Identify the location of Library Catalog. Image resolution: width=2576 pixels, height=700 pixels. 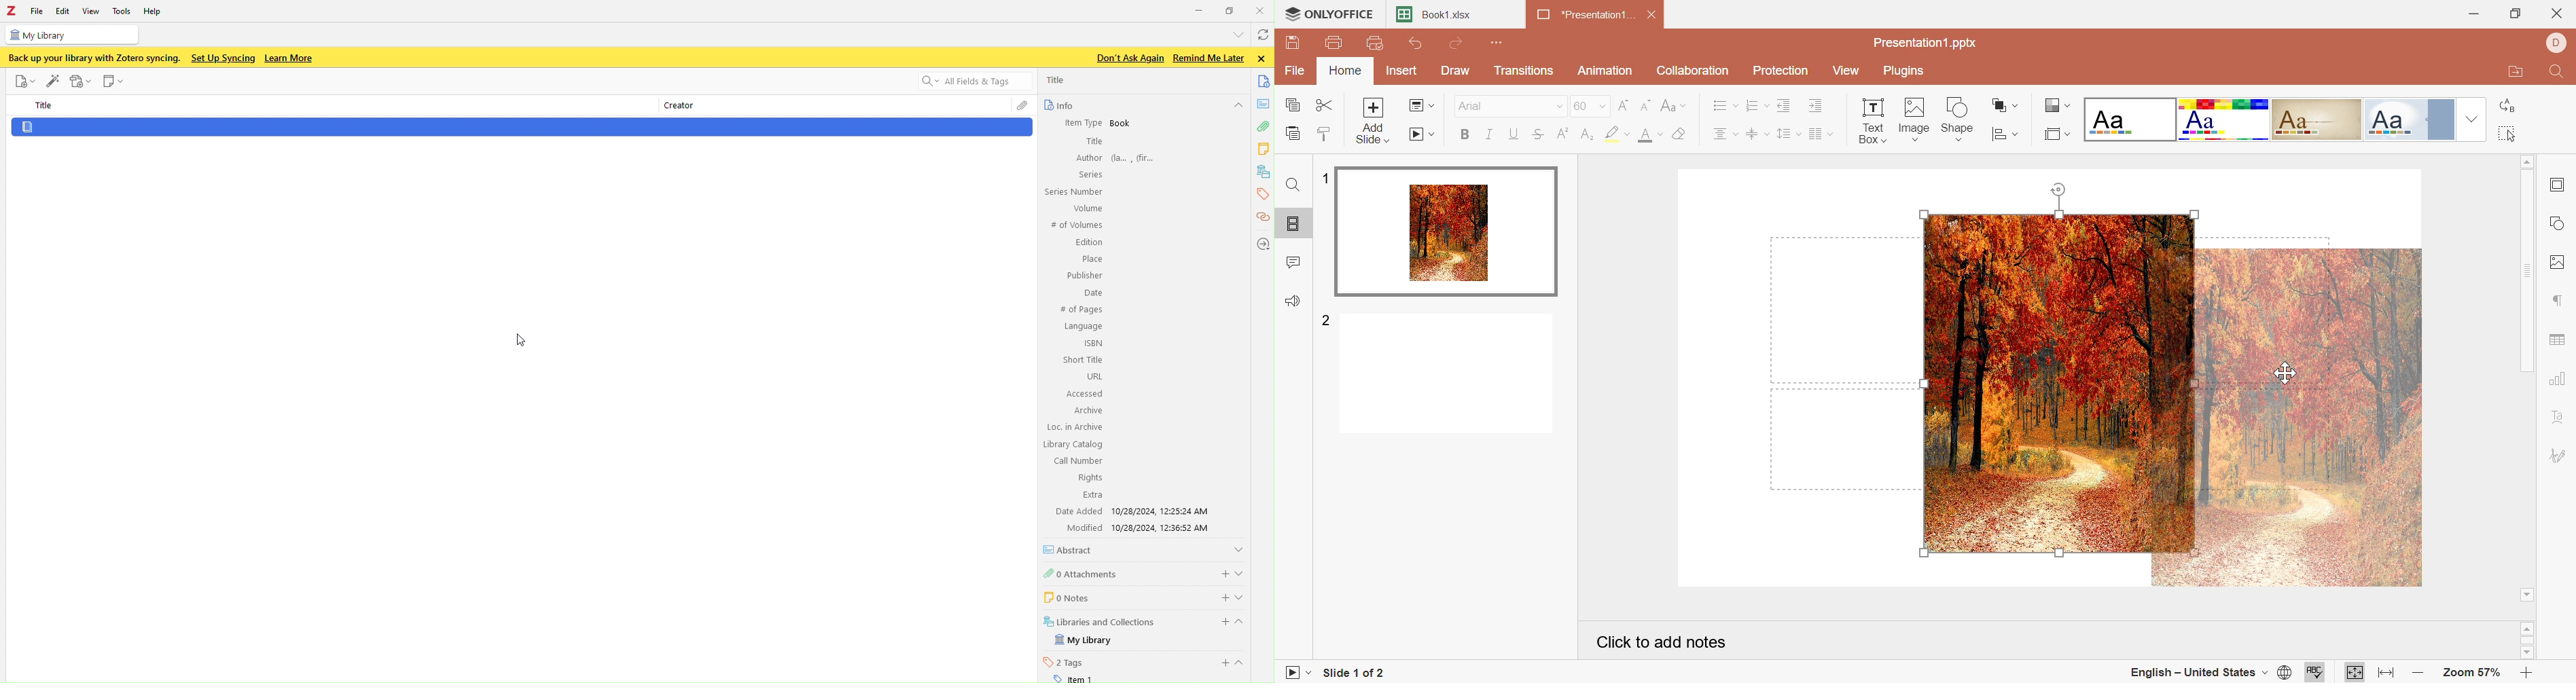
(1074, 444).